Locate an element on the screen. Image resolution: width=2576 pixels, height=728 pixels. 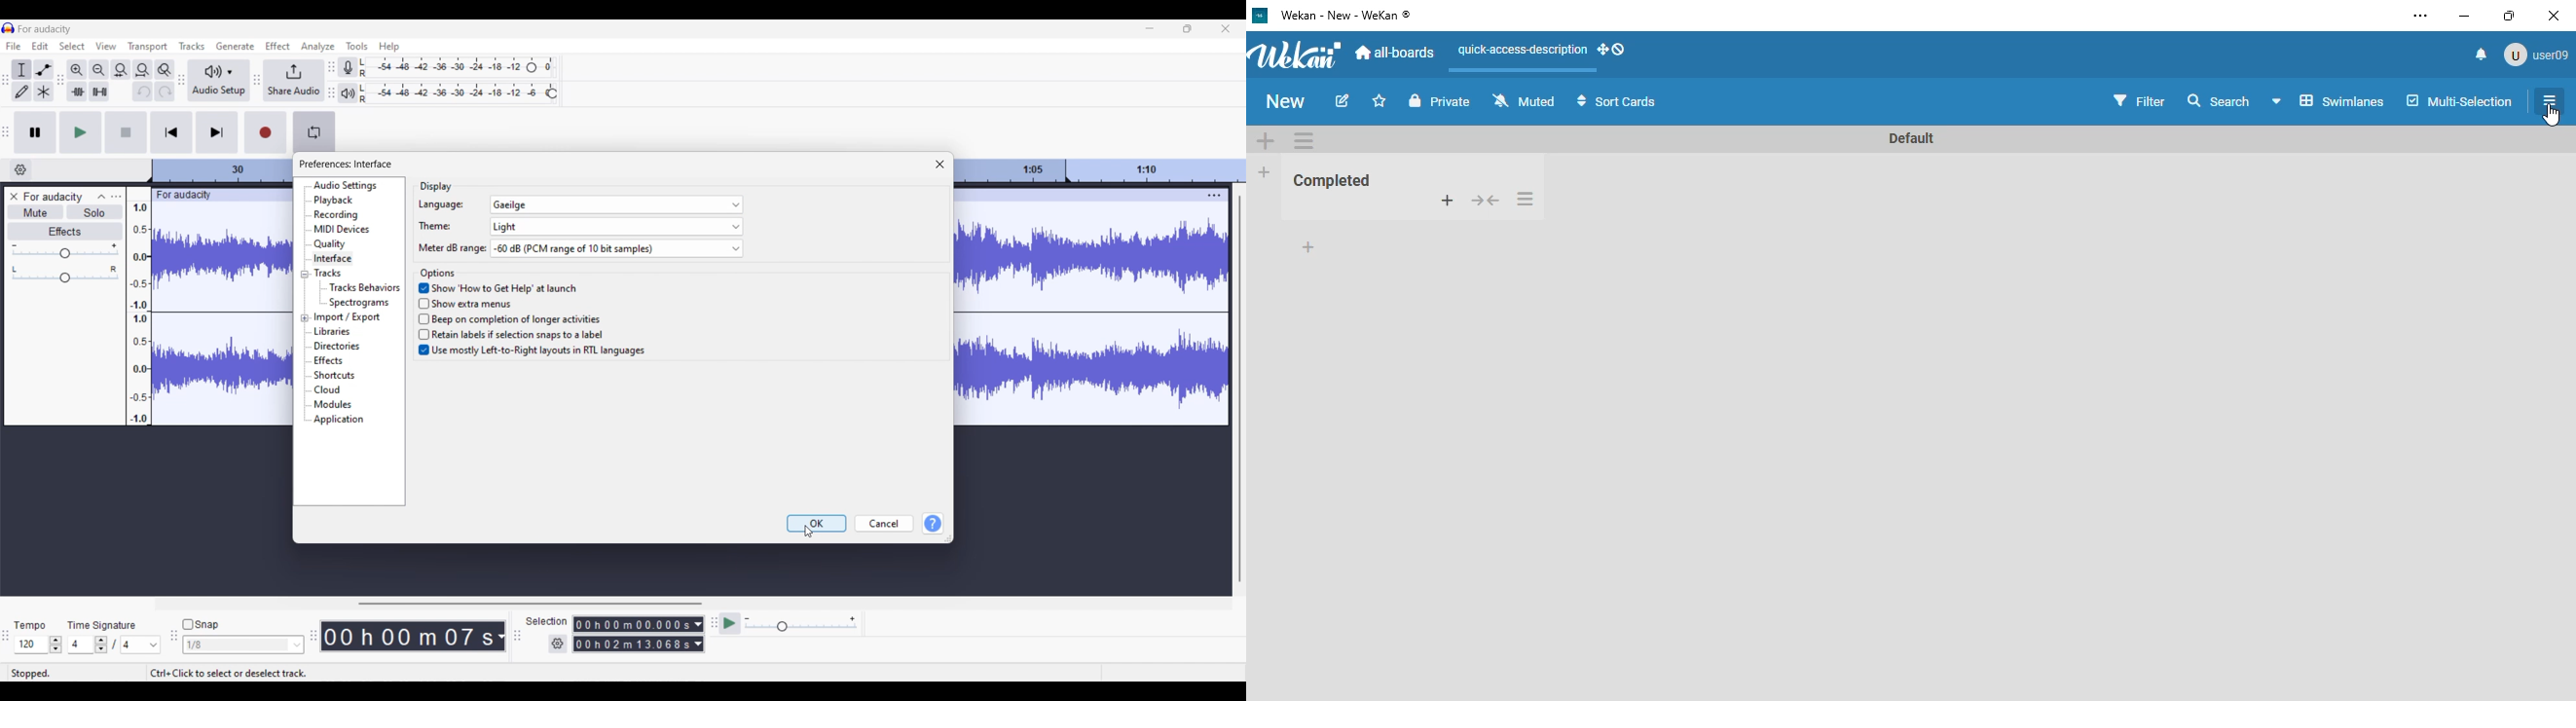
private is located at coordinates (1440, 100).